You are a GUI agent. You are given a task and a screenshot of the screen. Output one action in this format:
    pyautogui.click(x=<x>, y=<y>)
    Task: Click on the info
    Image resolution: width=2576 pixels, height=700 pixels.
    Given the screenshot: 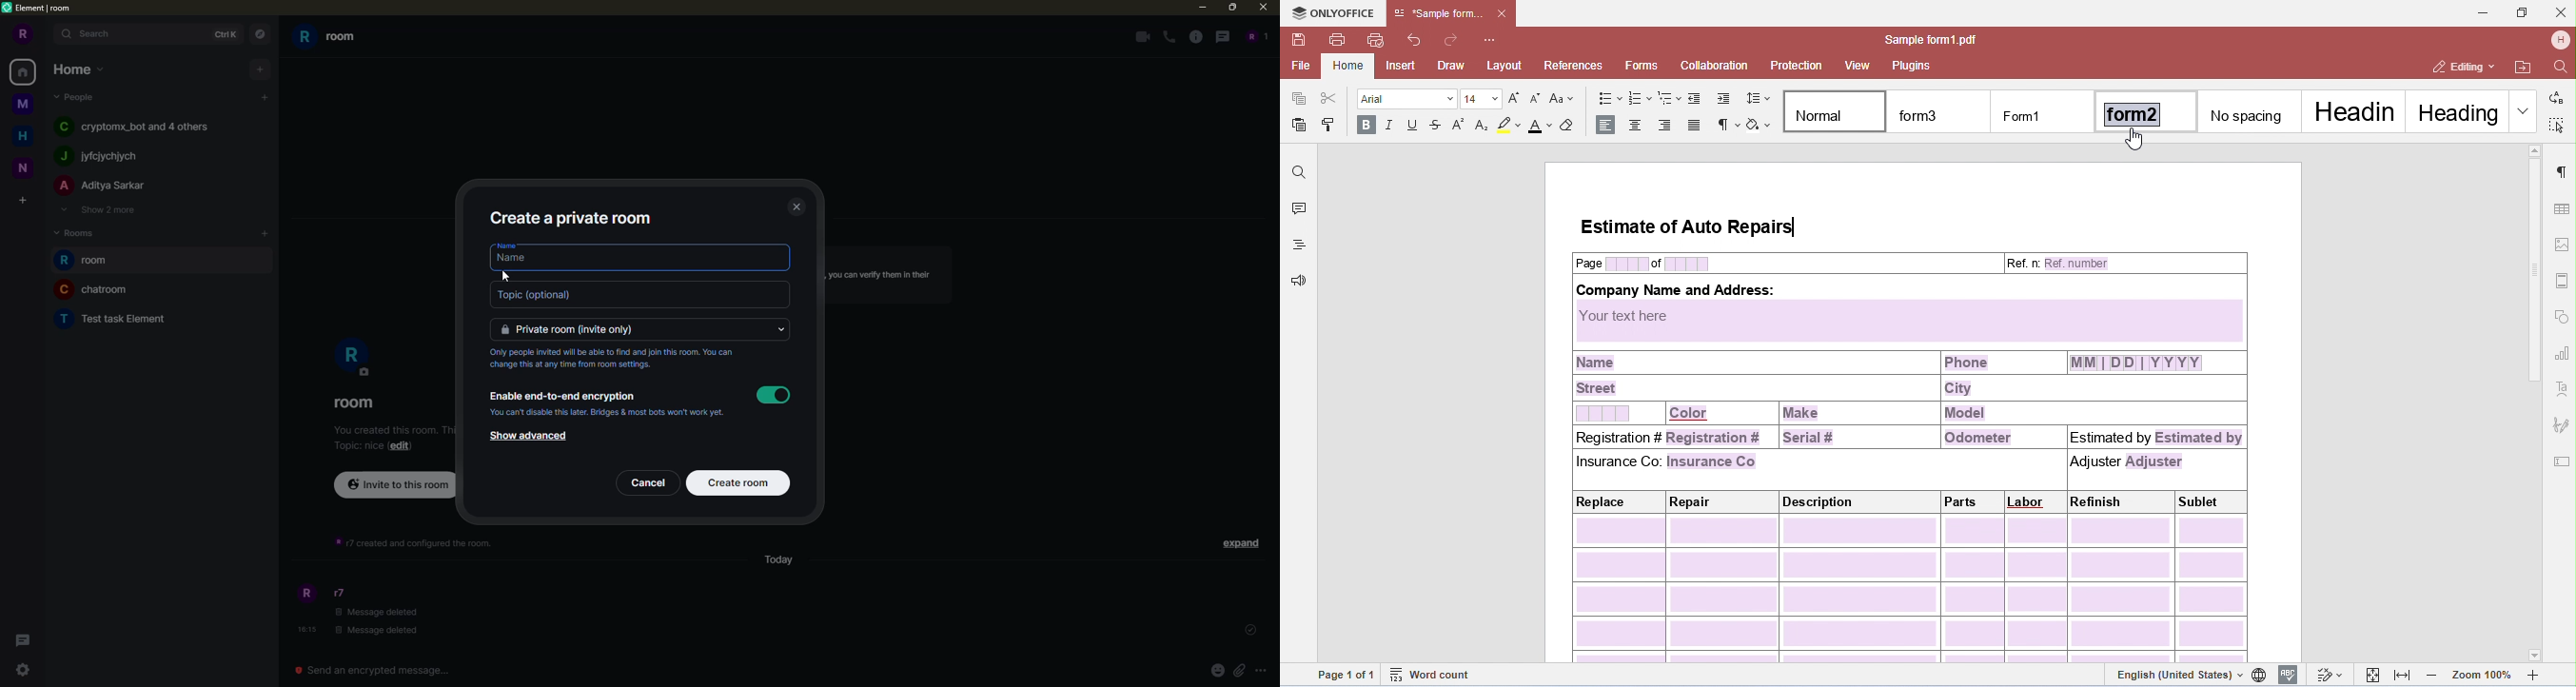 What is the action you would take?
    pyautogui.click(x=610, y=413)
    